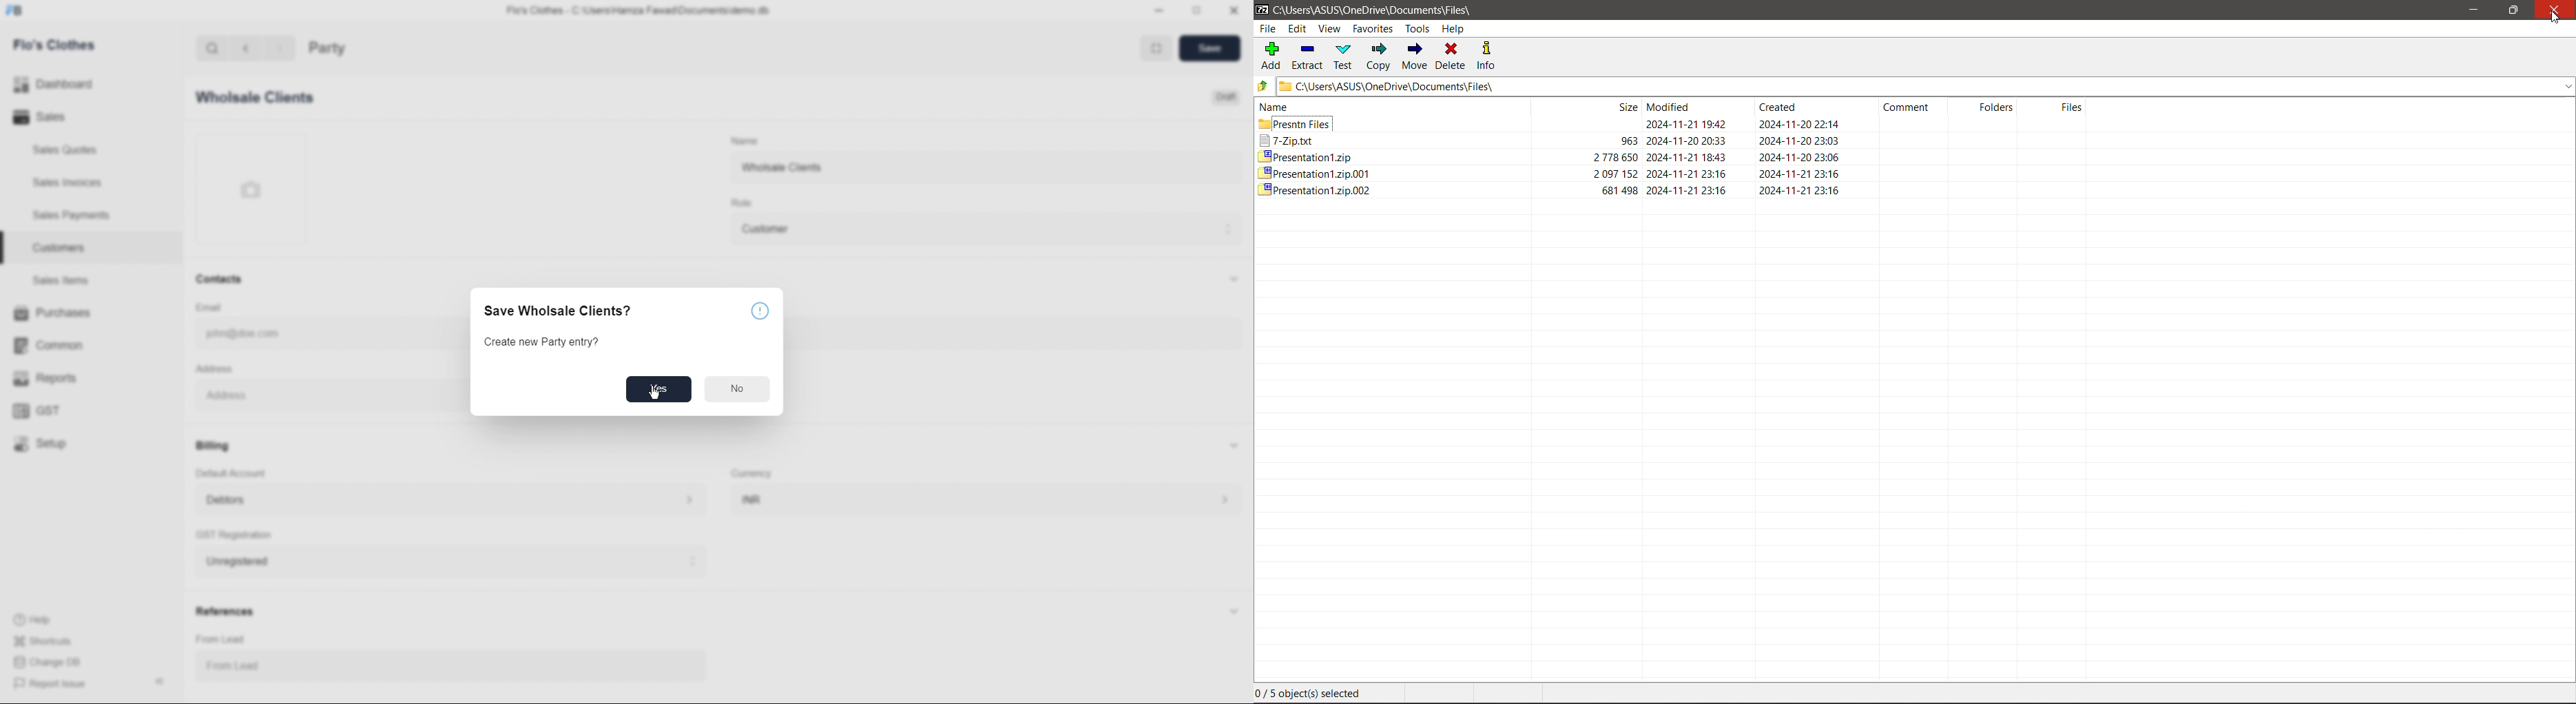 This screenshot has width=2576, height=728. What do you see at coordinates (1278, 110) in the screenshot?
I see `name` at bounding box center [1278, 110].